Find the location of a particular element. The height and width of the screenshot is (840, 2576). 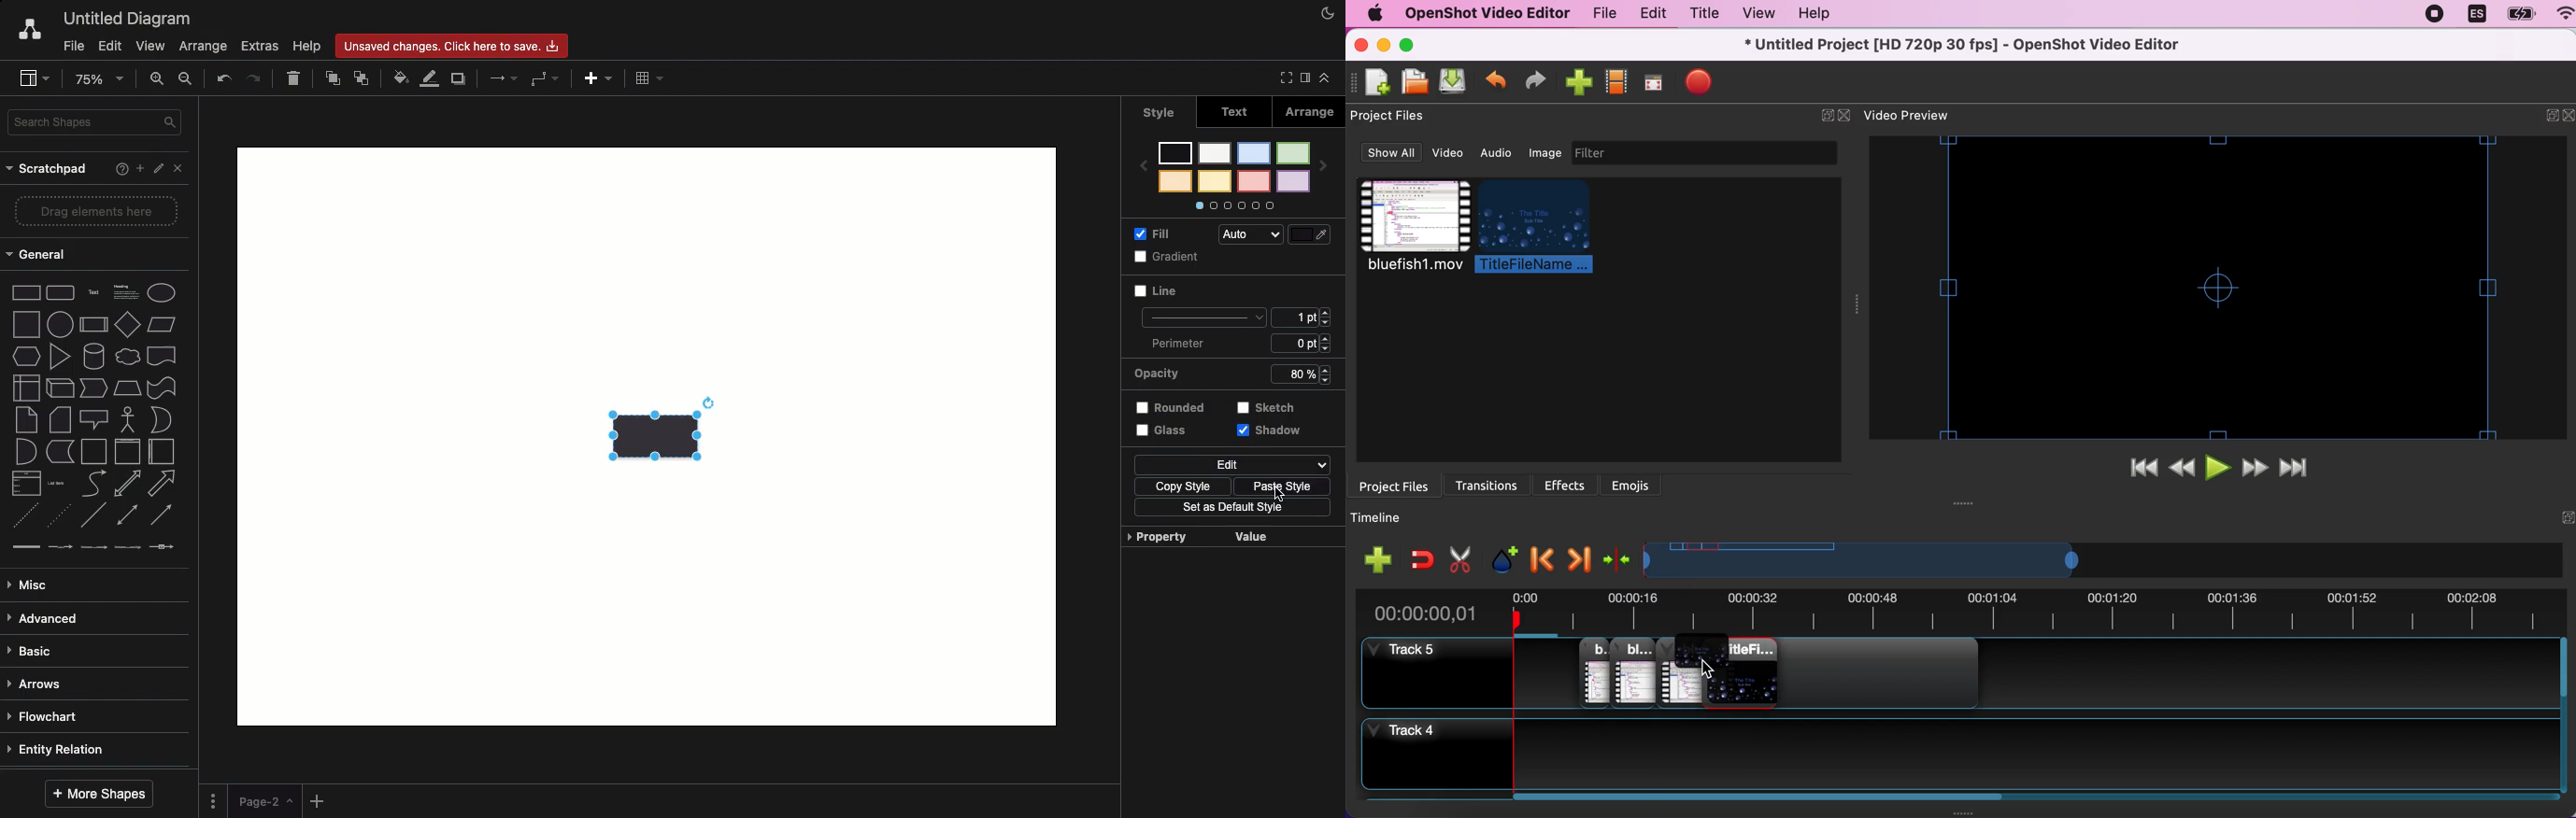

connector with label is located at coordinates (61, 546).